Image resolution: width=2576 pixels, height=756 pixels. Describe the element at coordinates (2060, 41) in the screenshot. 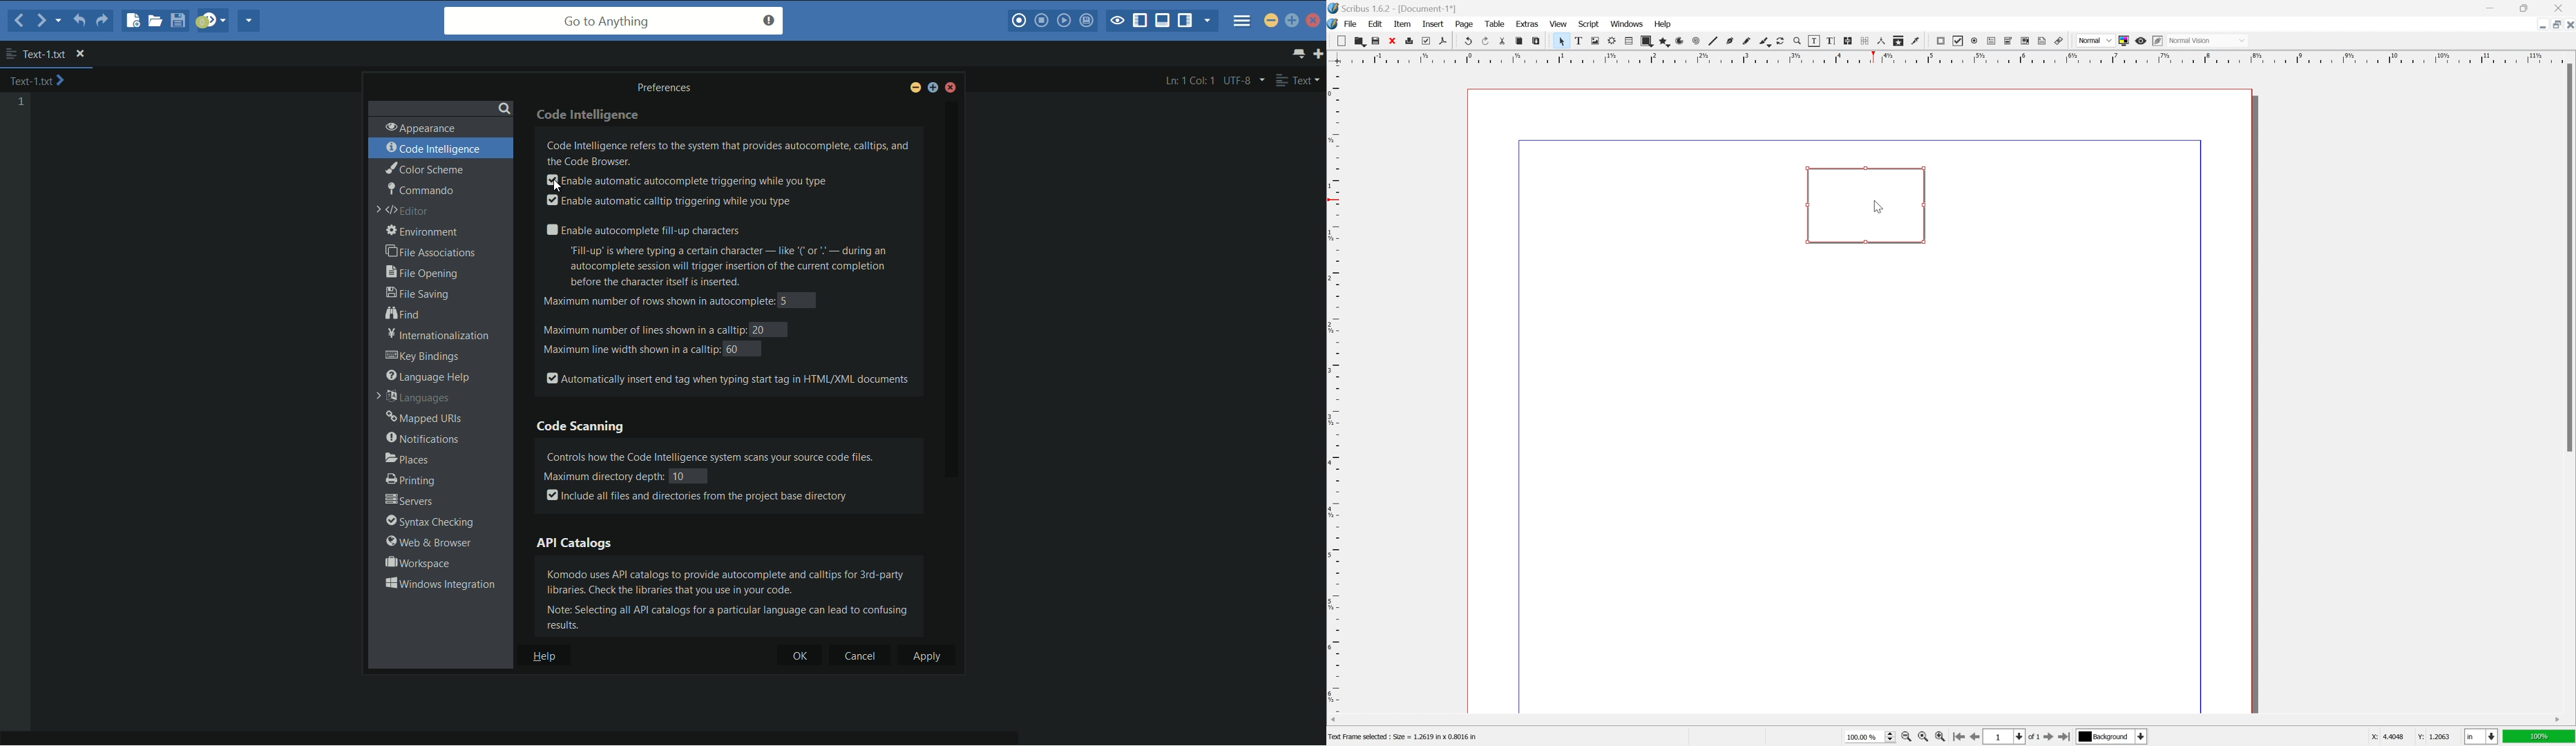

I see `link annotation` at that location.